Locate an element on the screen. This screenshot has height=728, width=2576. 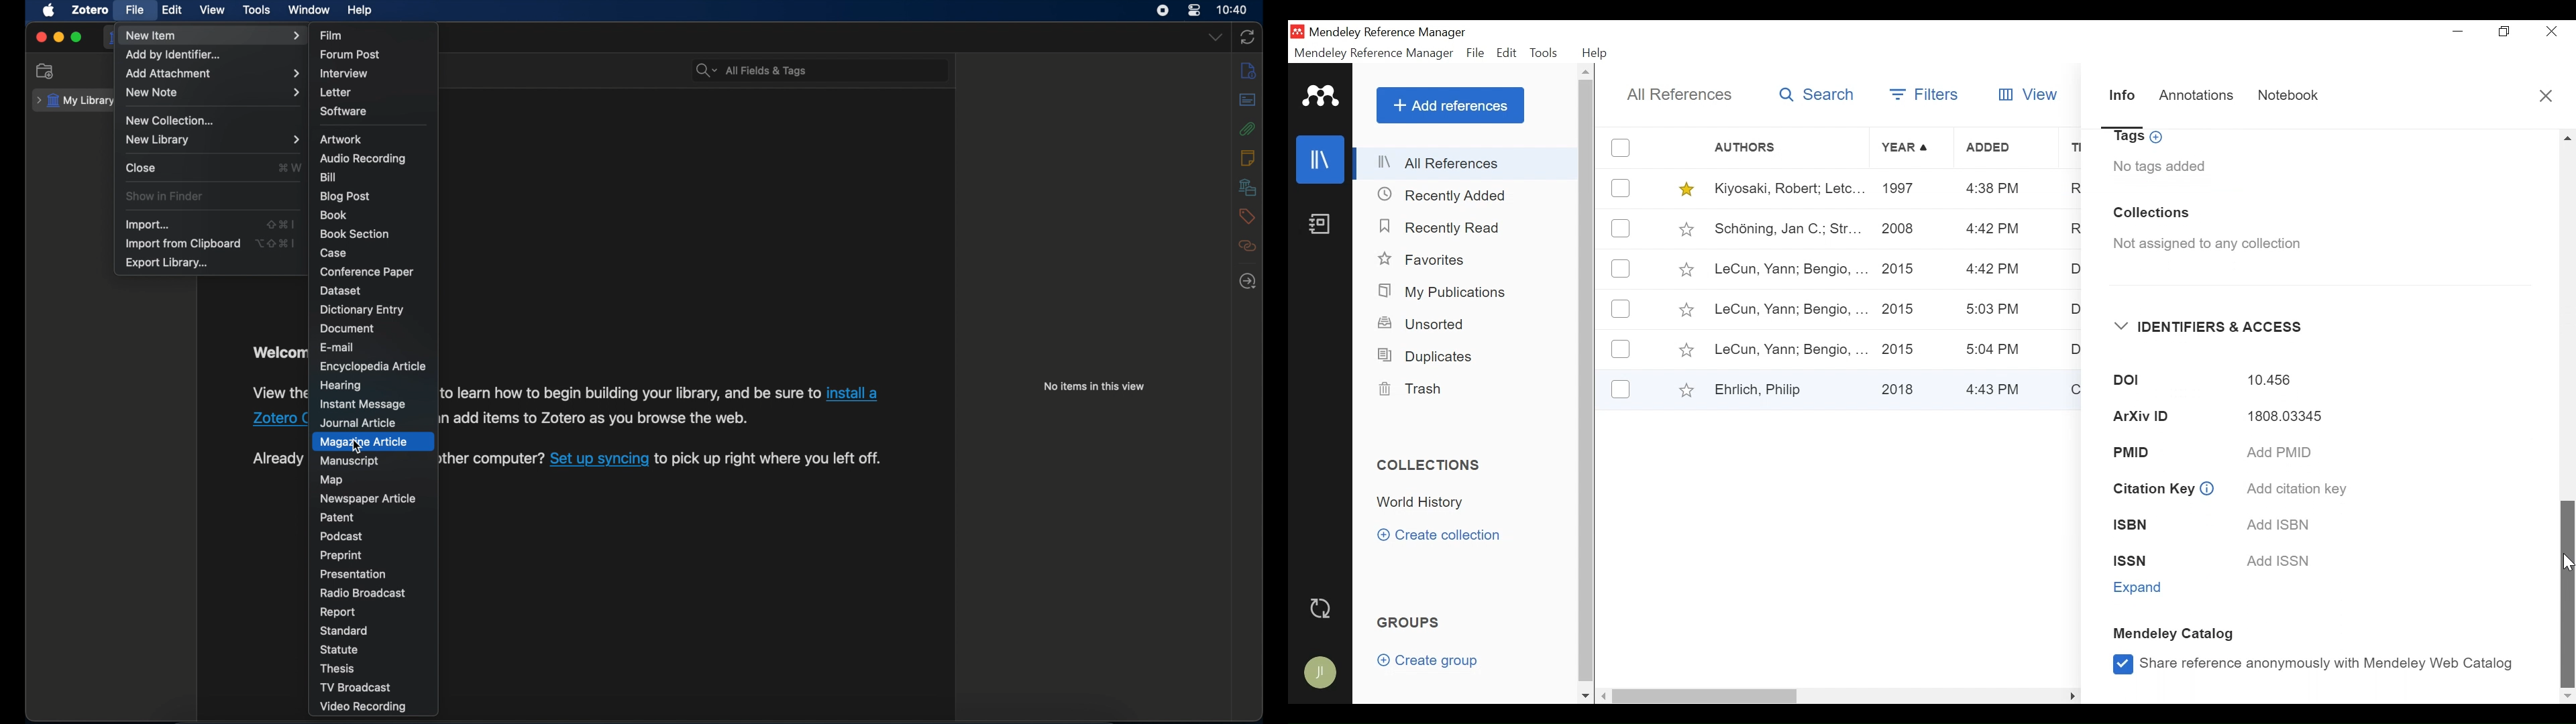
(un)select favorite is located at coordinates (1684, 310).